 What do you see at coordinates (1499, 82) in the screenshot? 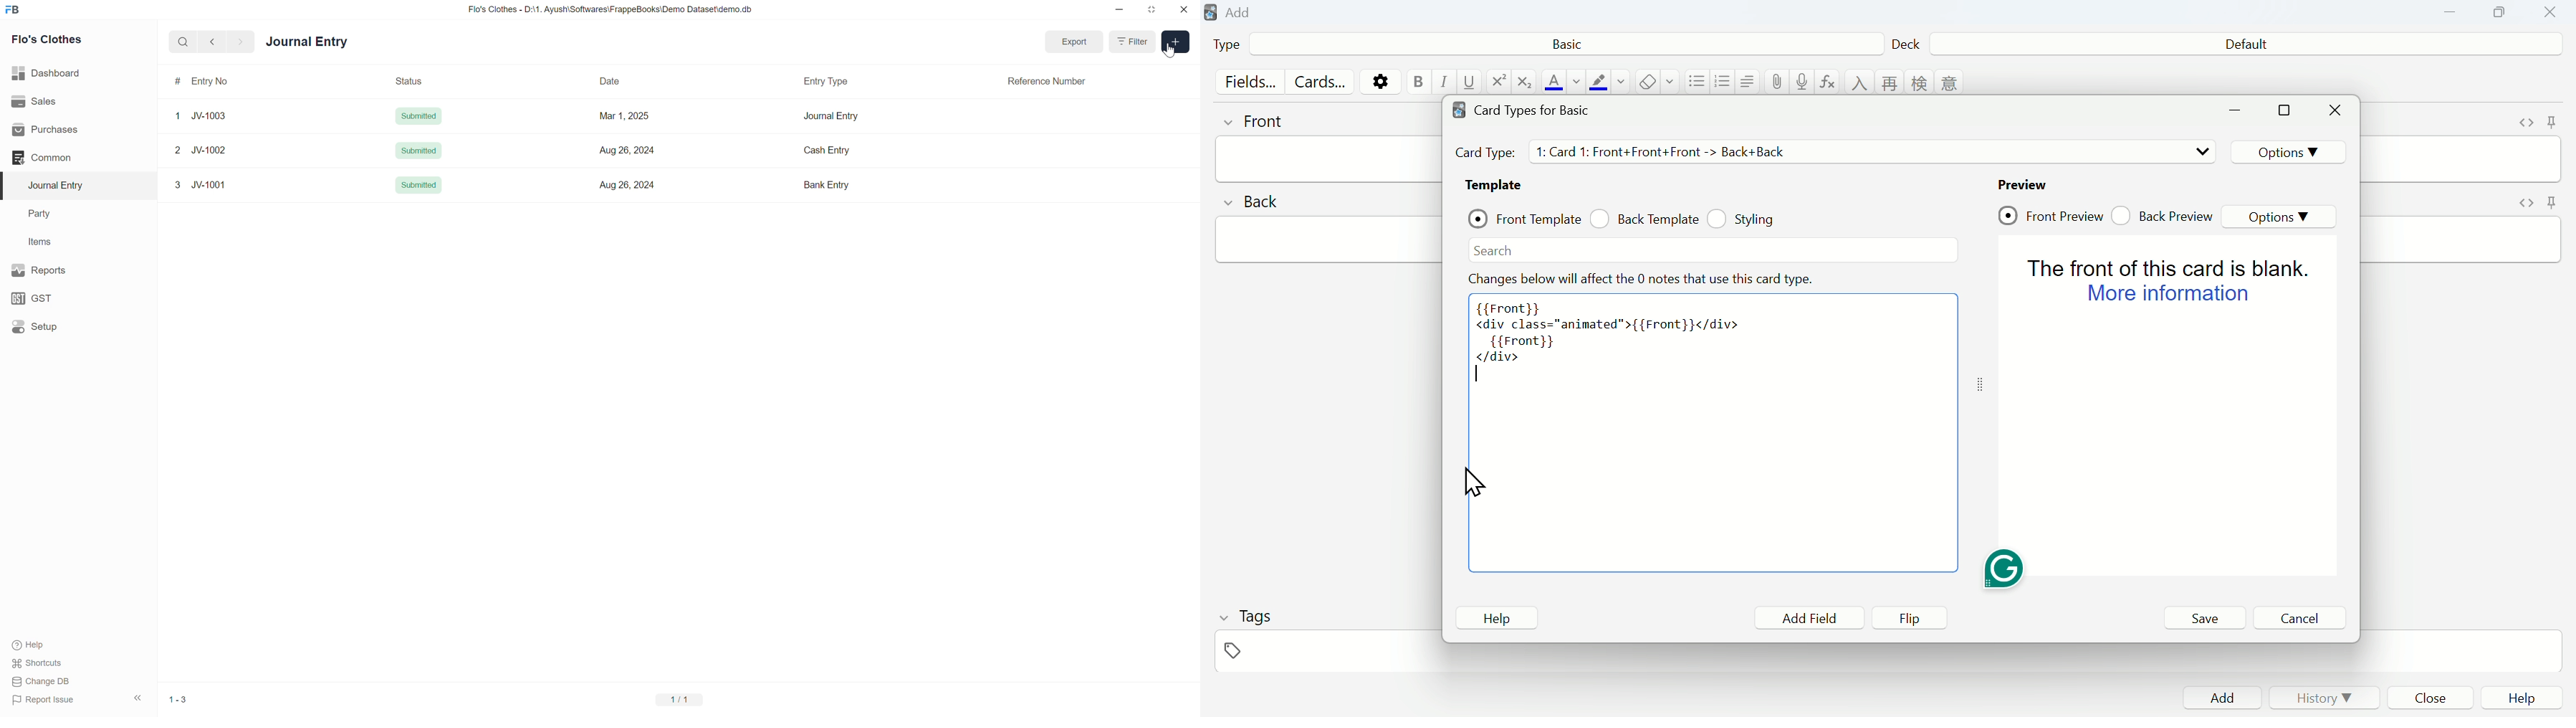
I see `superscript` at bounding box center [1499, 82].